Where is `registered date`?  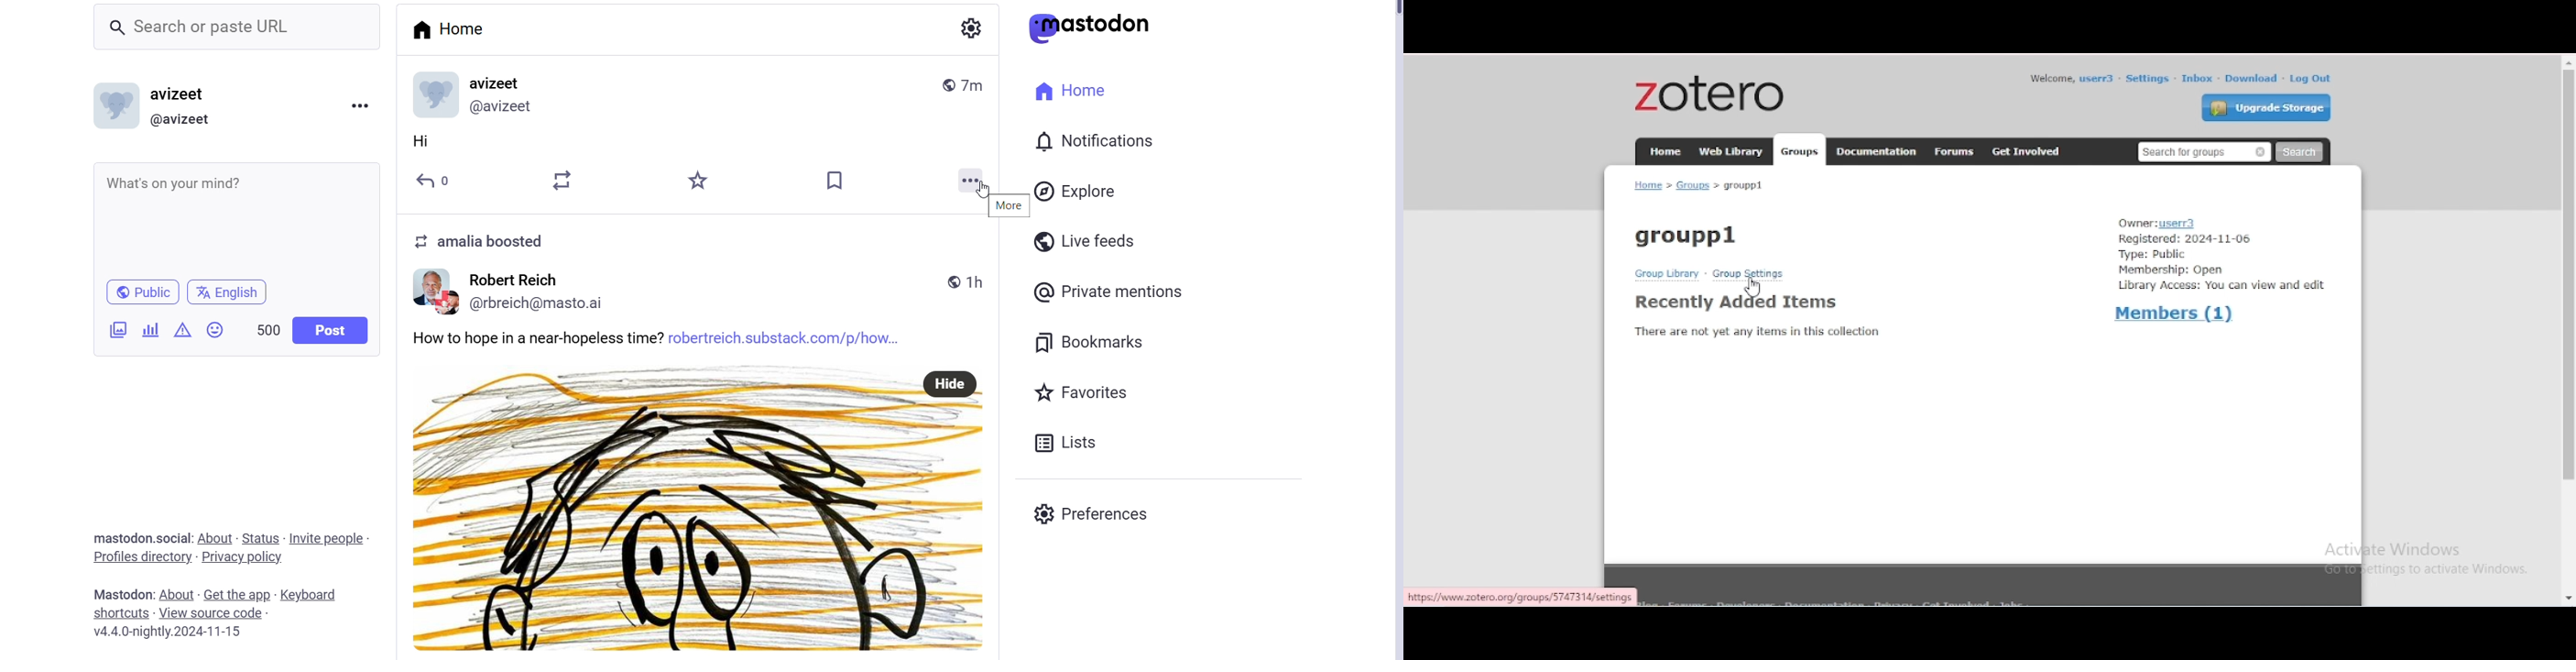
registered date is located at coordinates (2186, 238).